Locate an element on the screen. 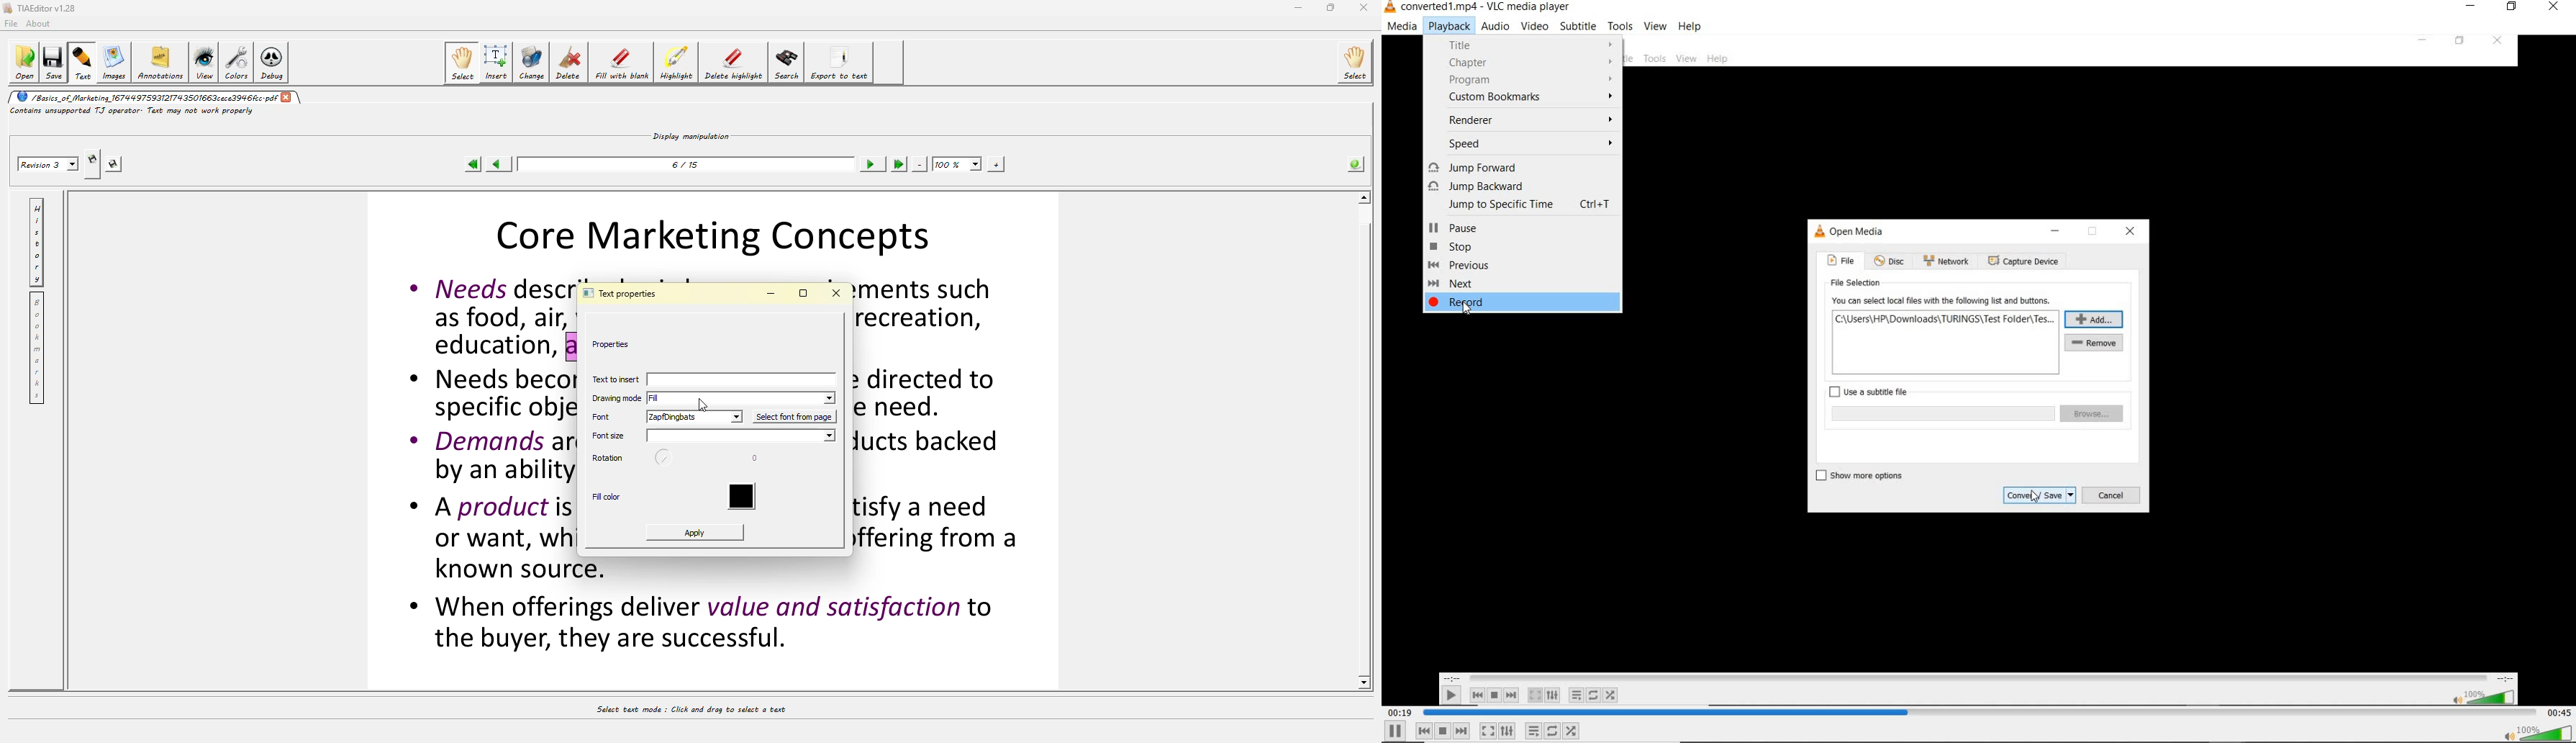 This screenshot has width=2576, height=756. jump backward is located at coordinates (1522, 186).